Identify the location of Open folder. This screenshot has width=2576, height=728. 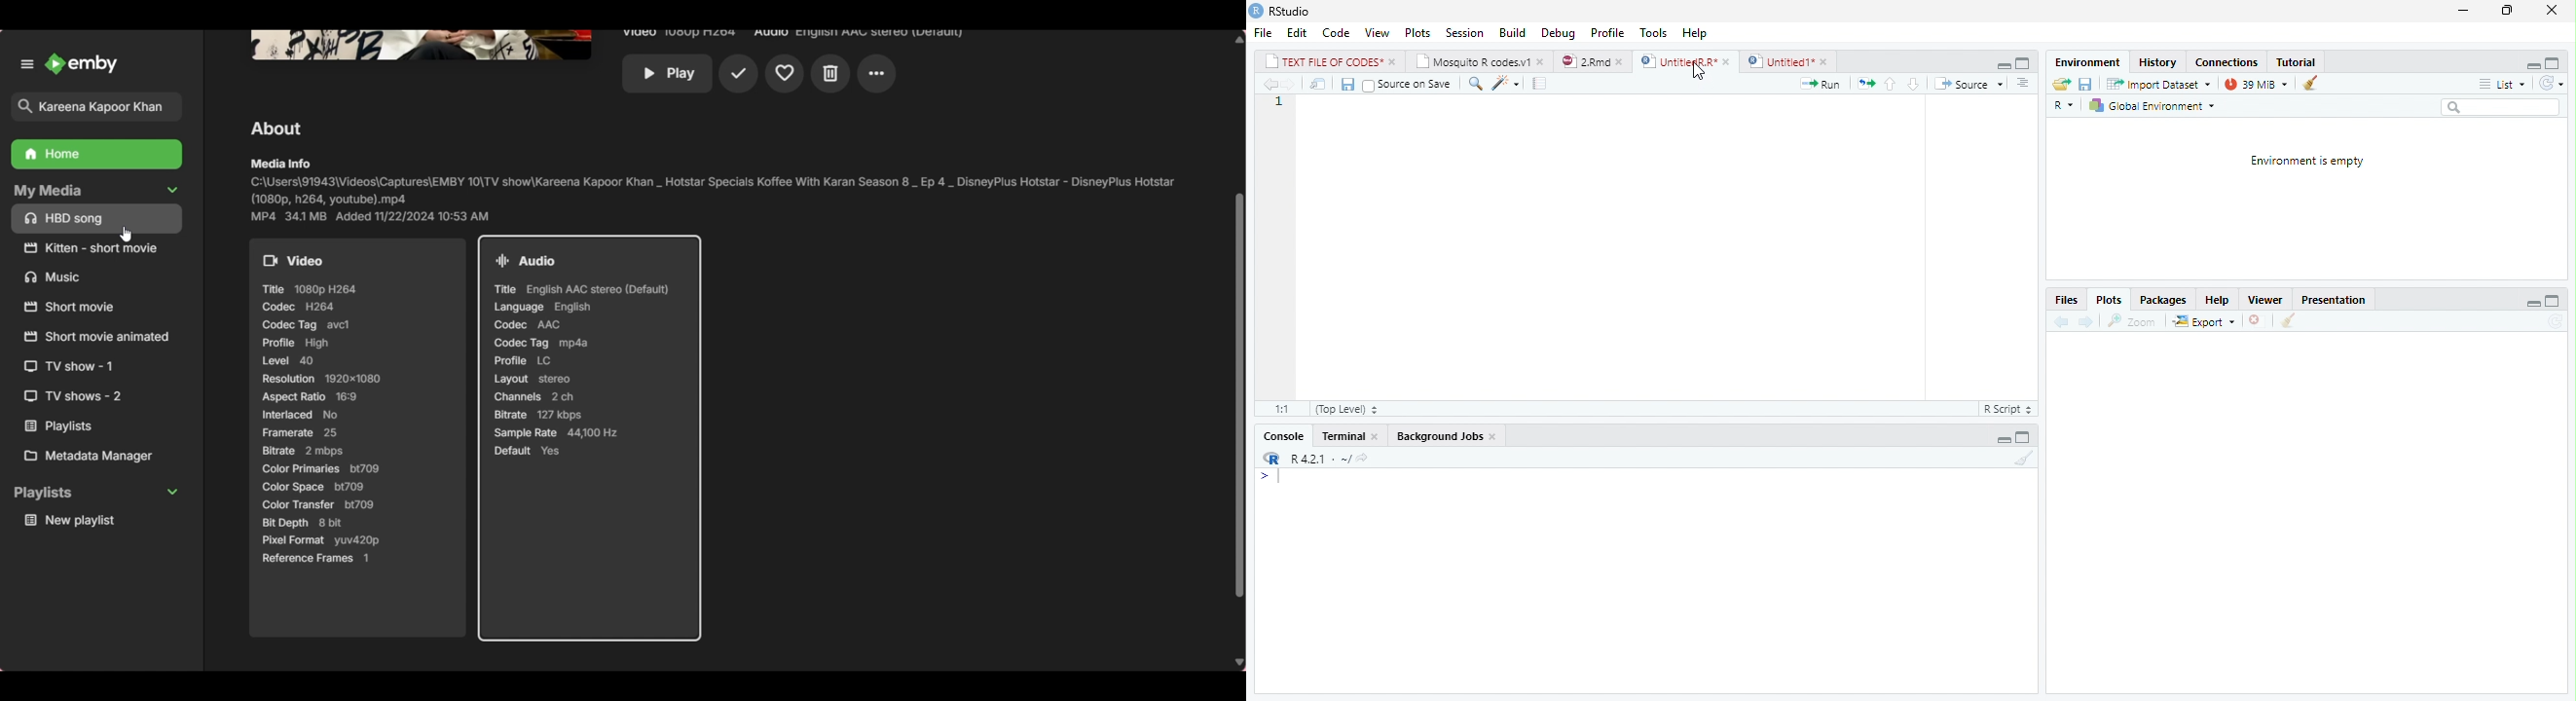
(2061, 83).